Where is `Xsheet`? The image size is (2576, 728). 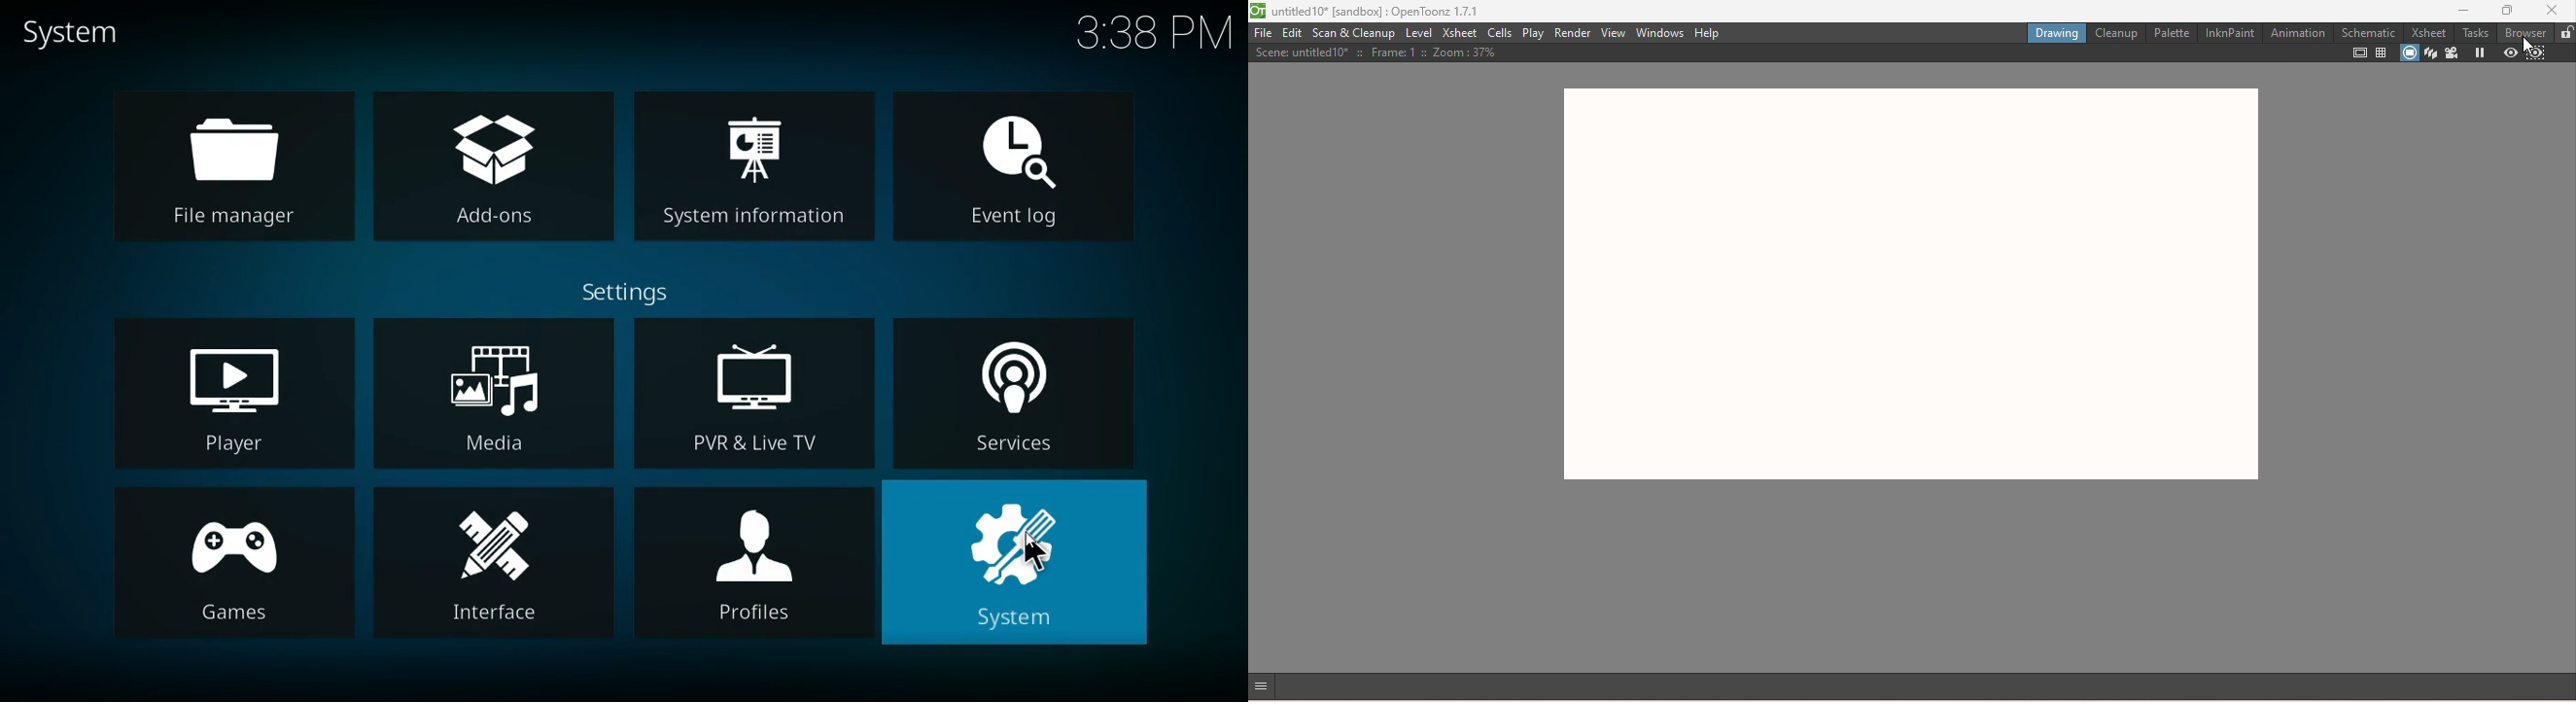 Xsheet is located at coordinates (2430, 33).